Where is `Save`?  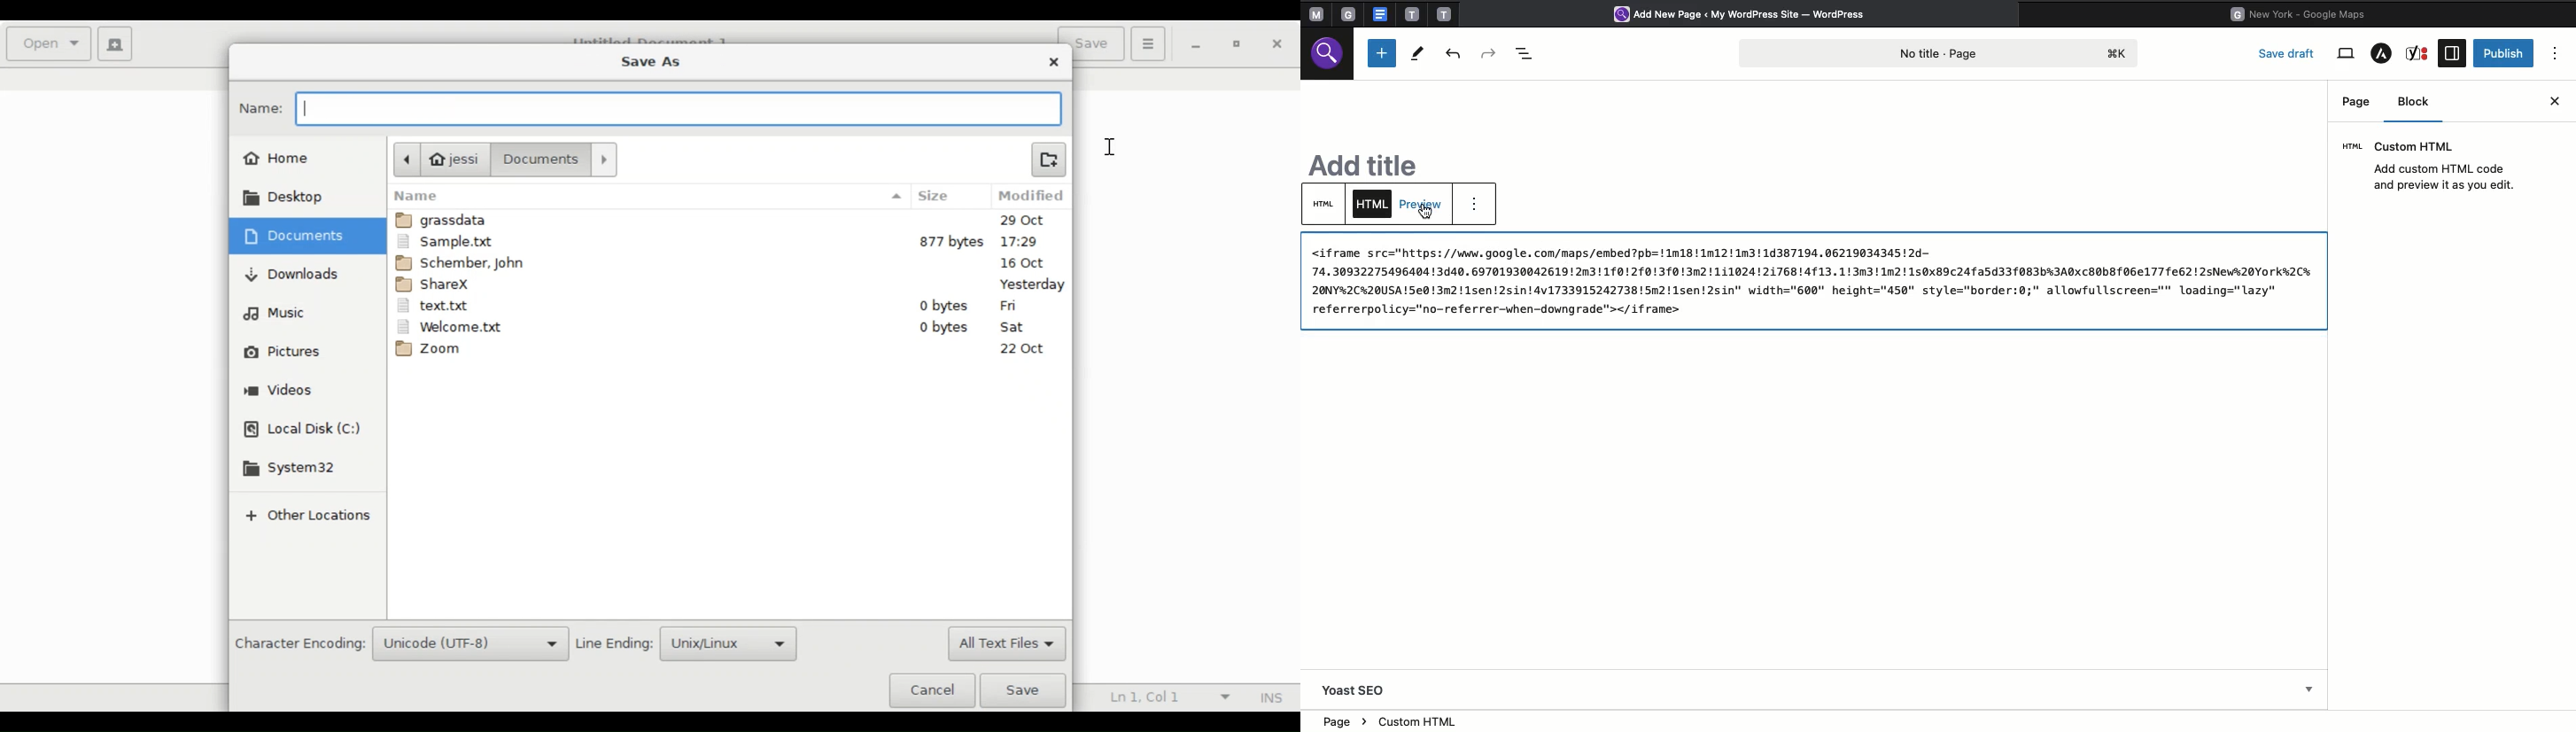 Save is located at coordinates (1027, 691).